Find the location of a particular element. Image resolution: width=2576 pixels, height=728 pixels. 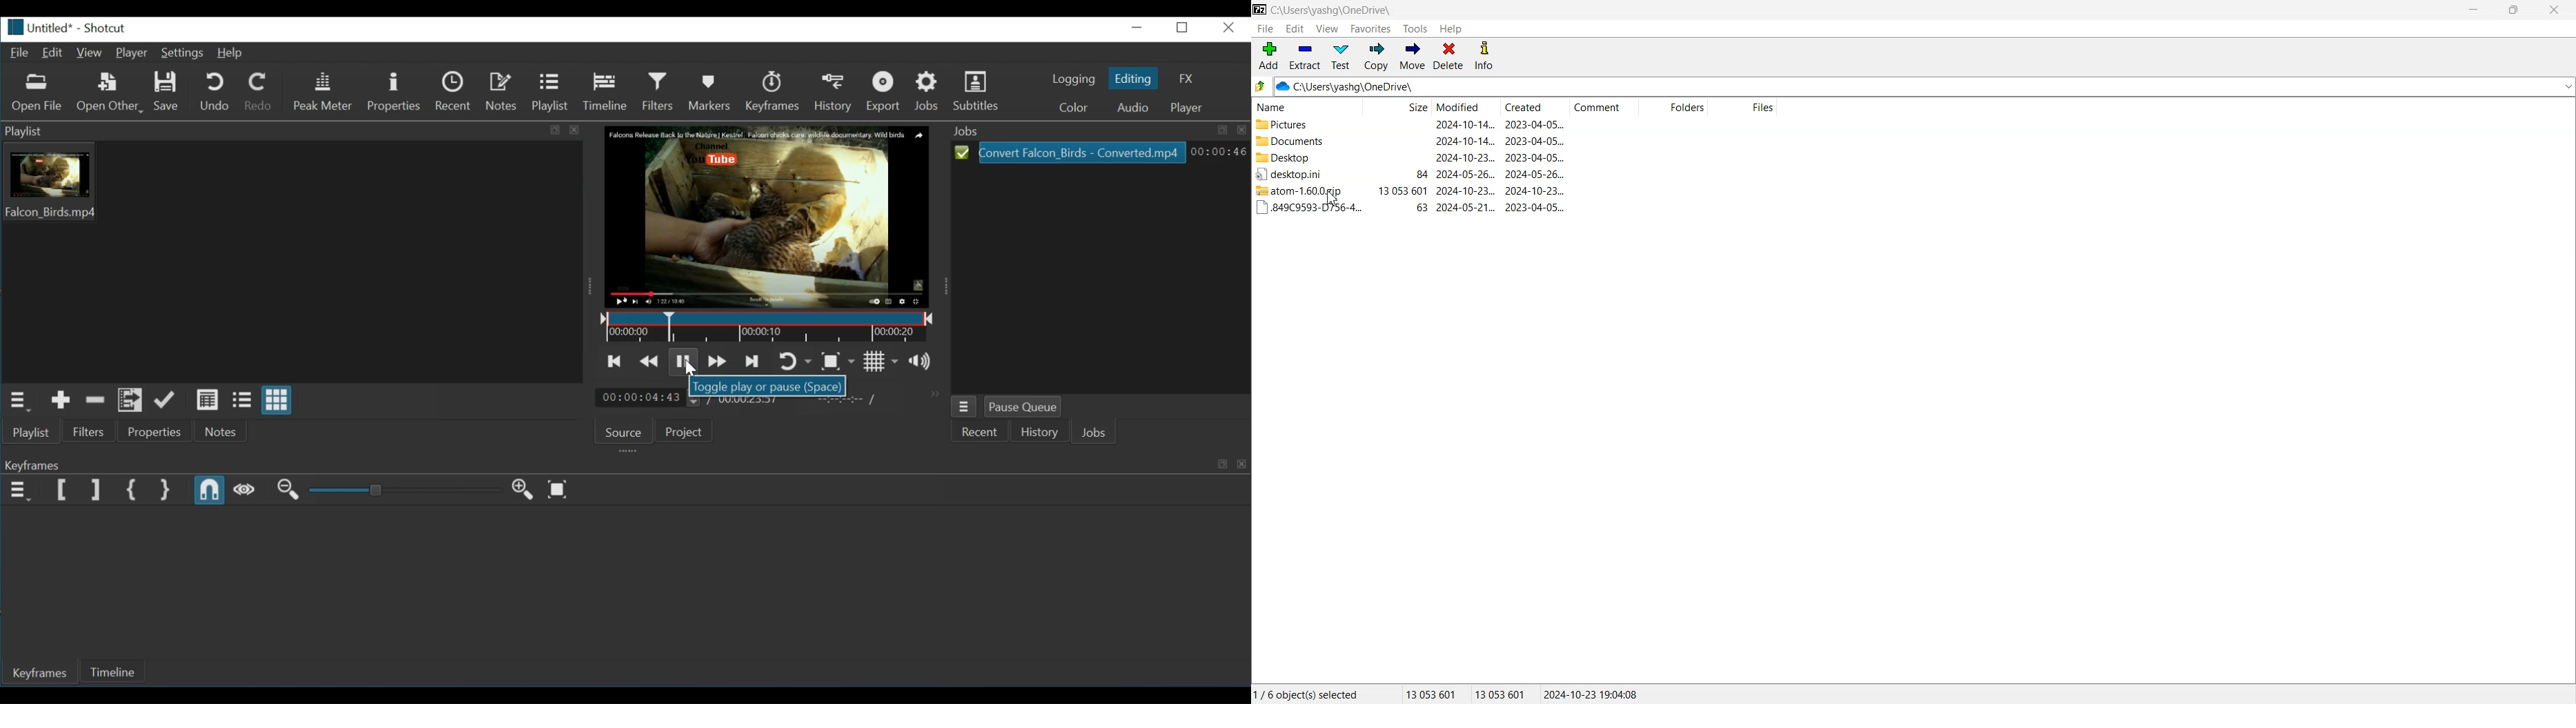

Skip to the next point is located at coordinates (752, 361).